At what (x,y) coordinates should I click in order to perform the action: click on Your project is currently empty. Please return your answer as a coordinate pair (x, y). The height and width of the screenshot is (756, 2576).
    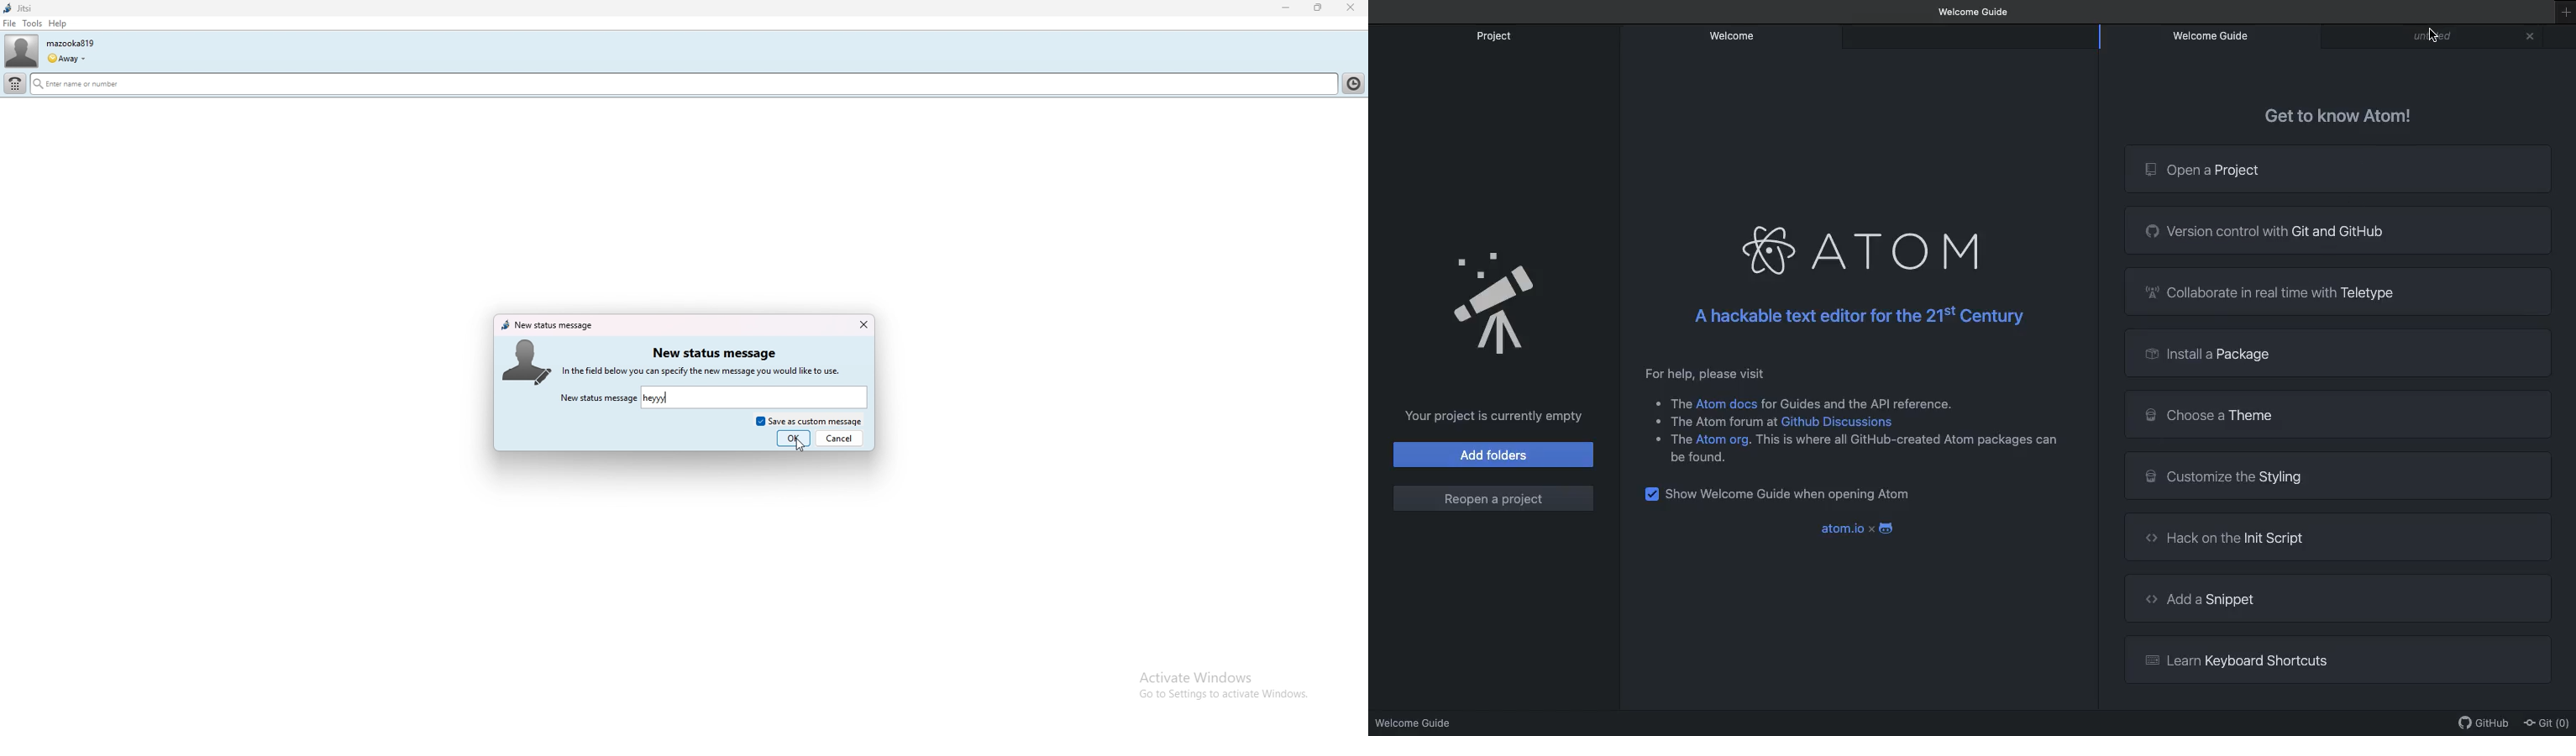
    Looking at the image, I should click on (1486, 417).